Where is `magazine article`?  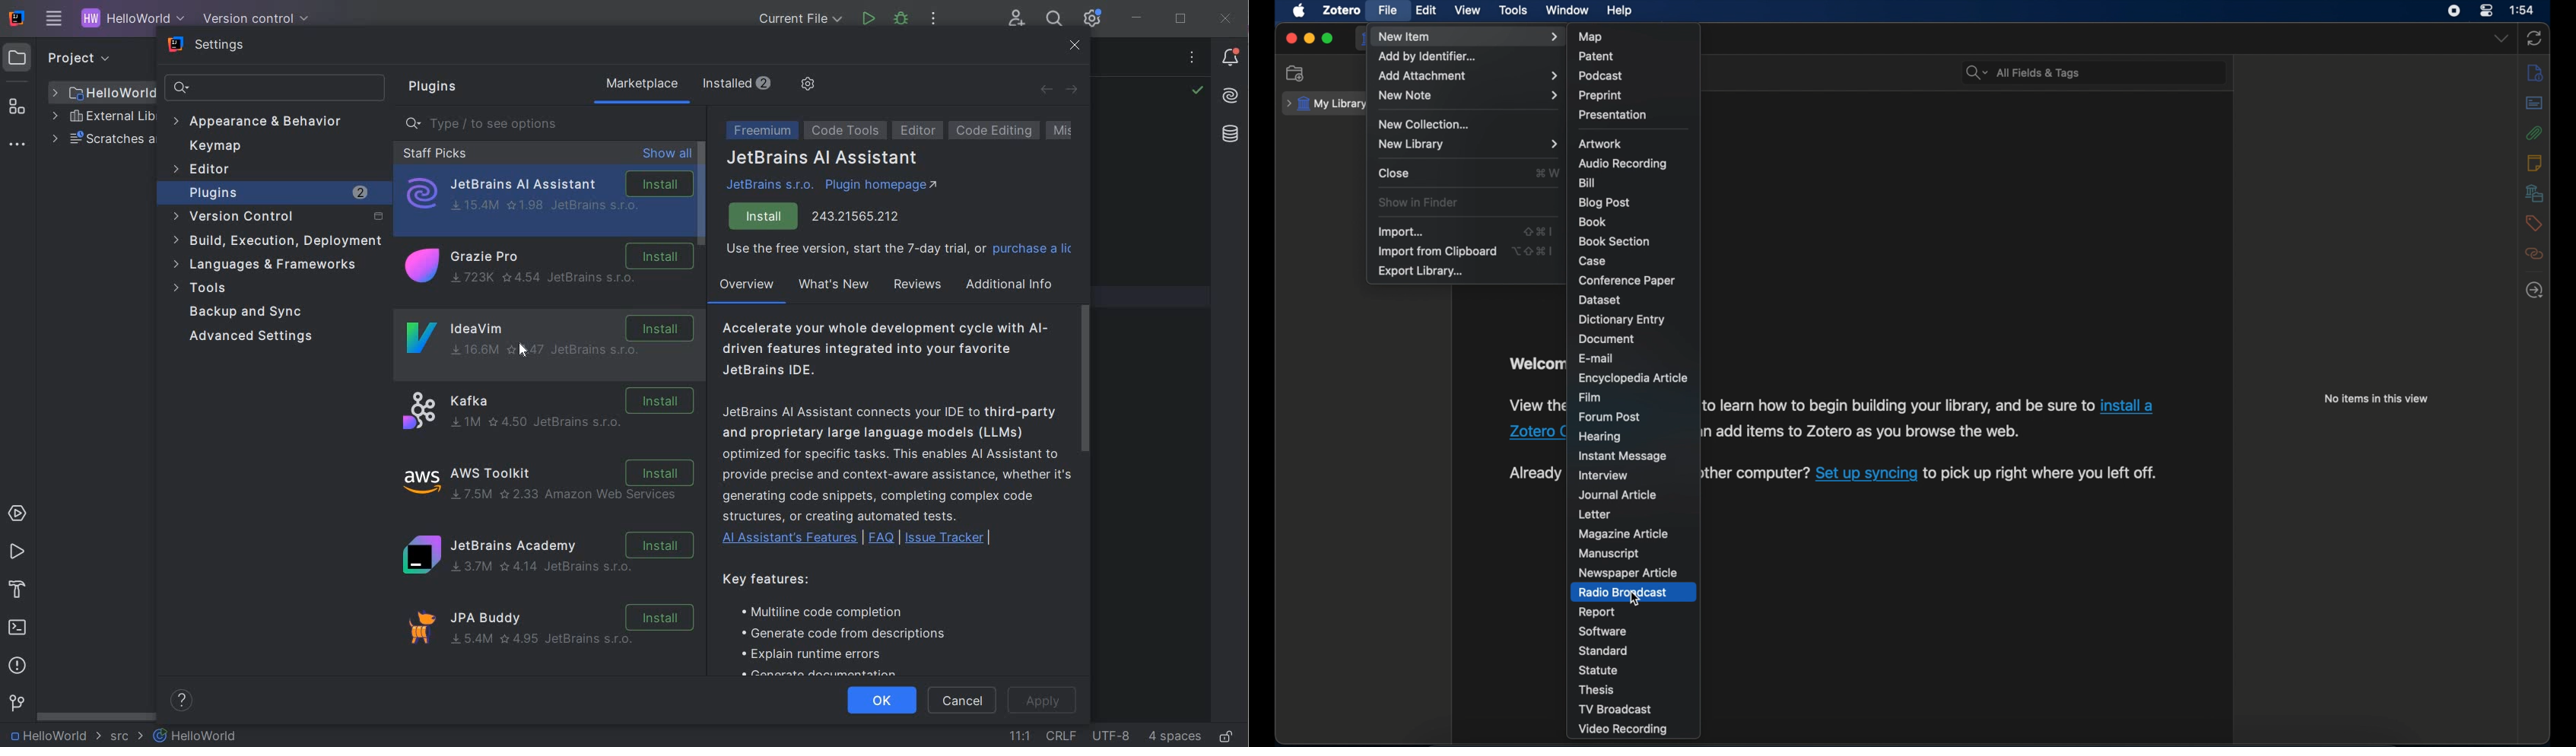 magazine article is located at coordinates (1622, 534).